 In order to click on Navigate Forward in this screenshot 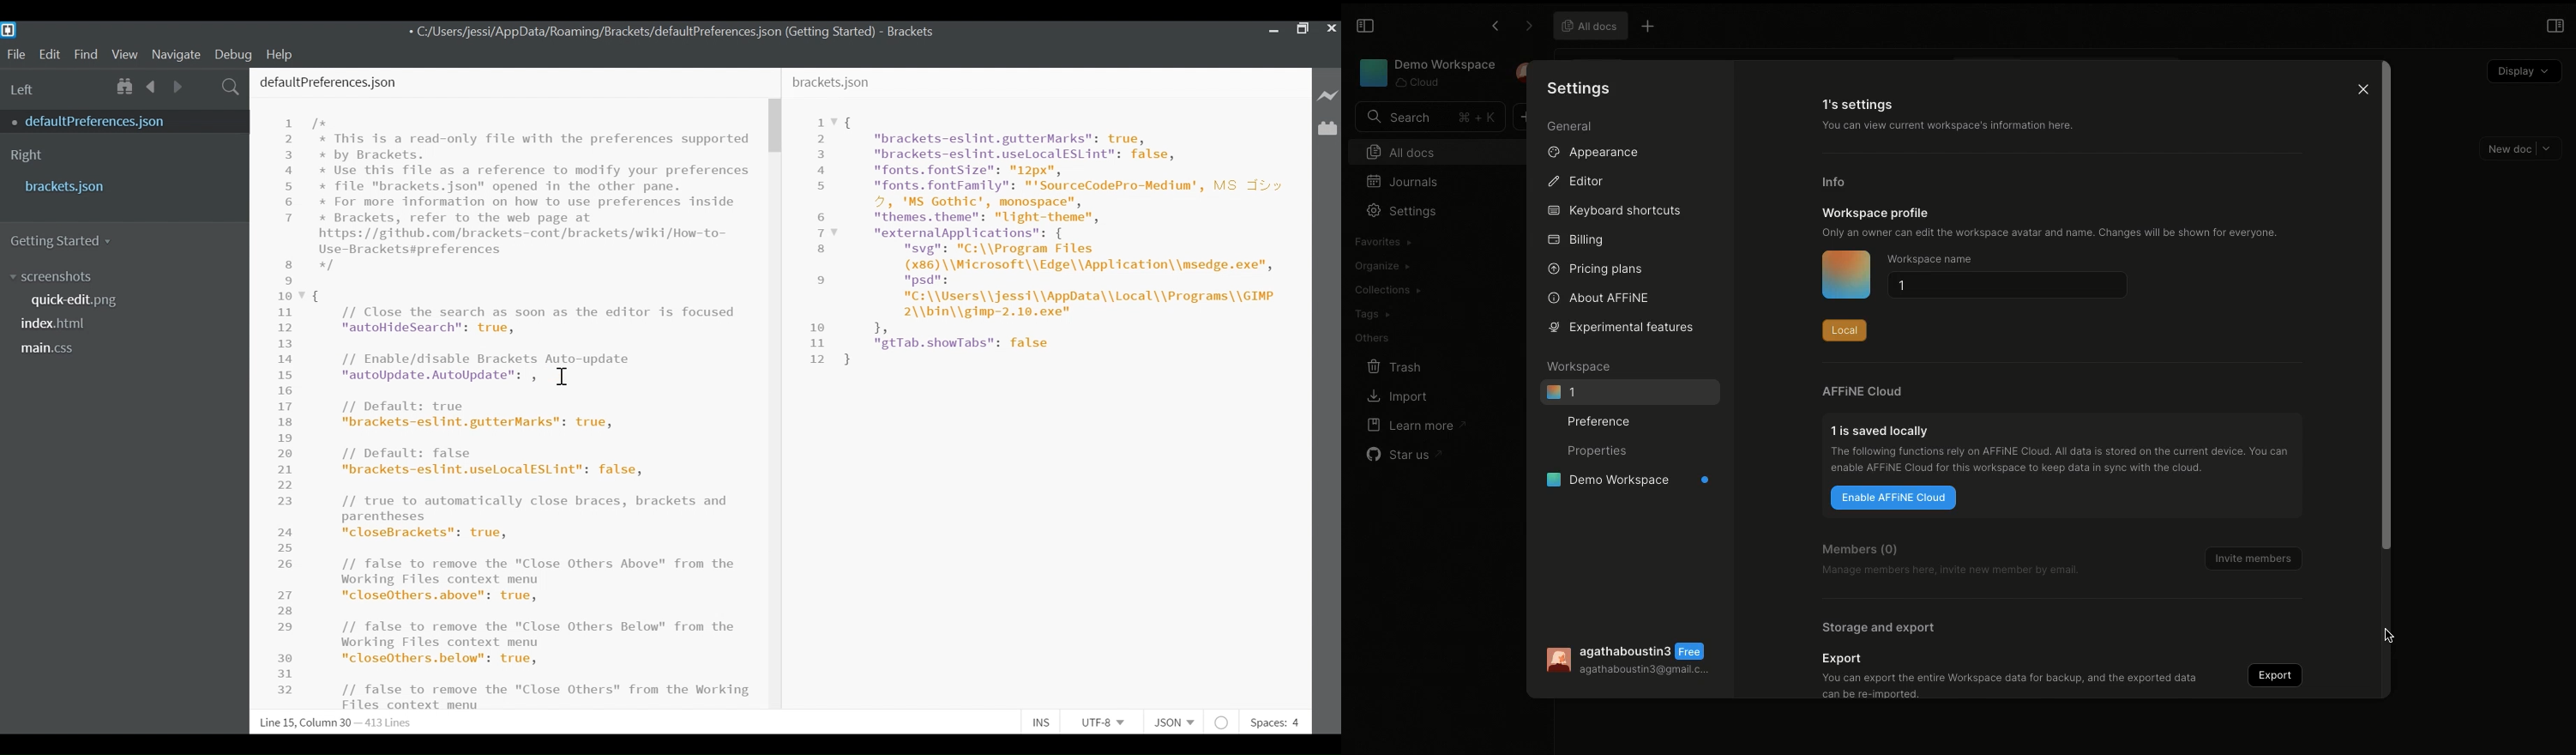, I will do `click(177, 85)`.